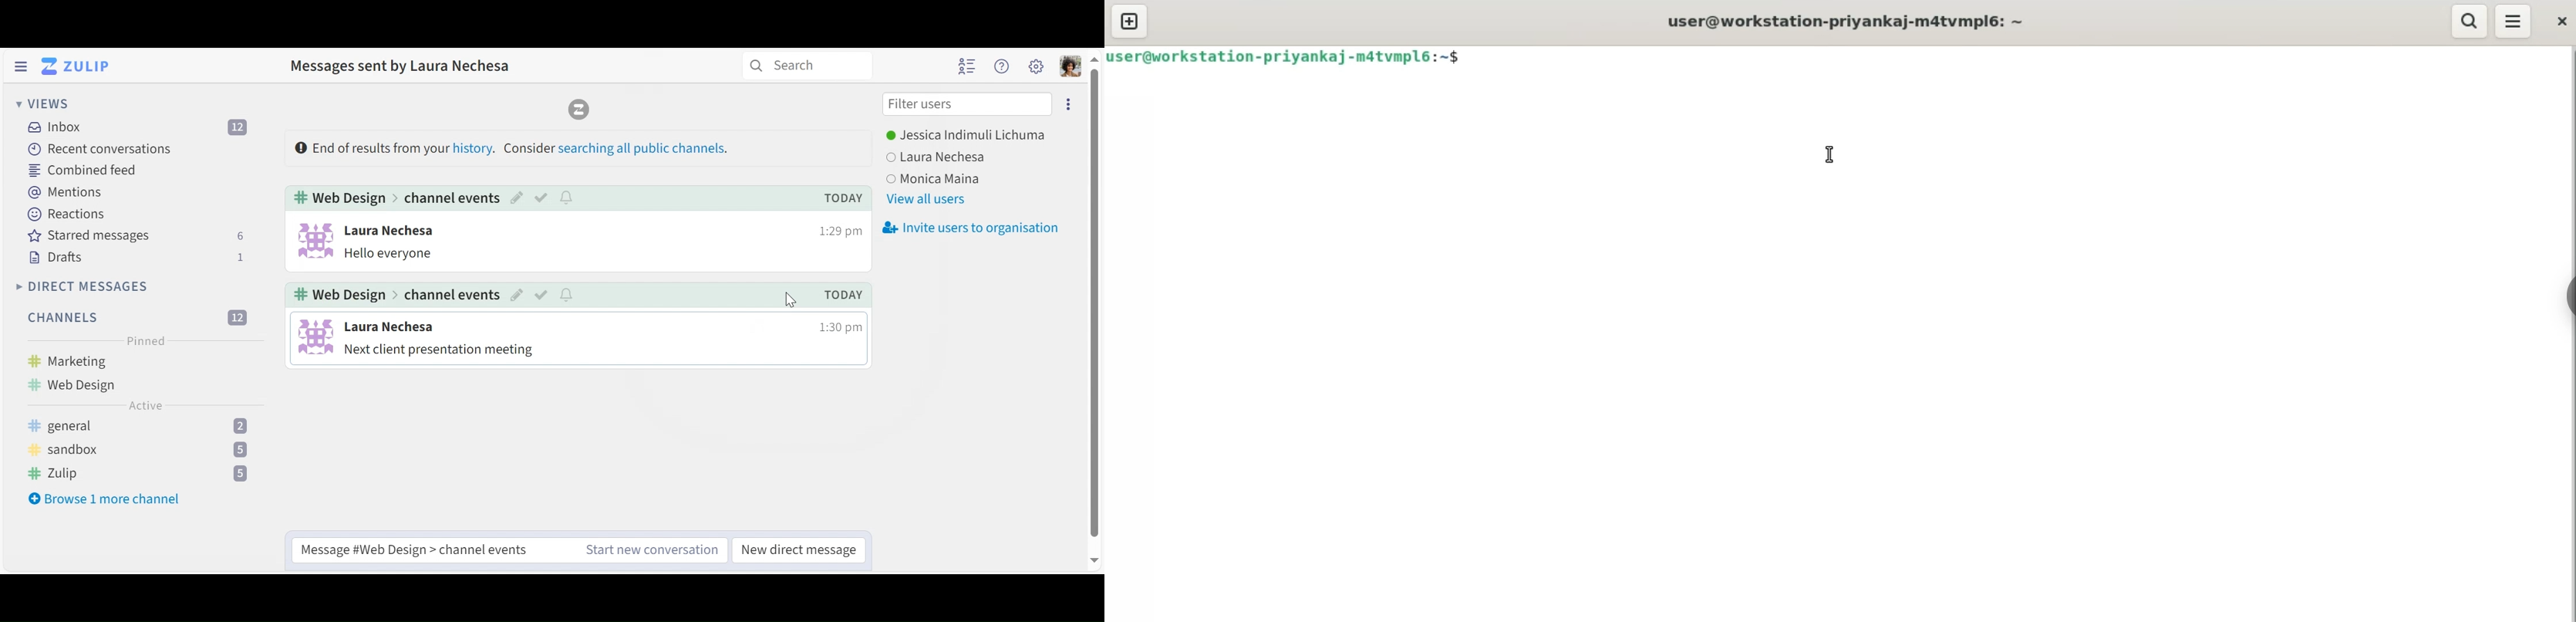  Describe the element at coordinates (145, 473) in the screenshot. I see `zulip` at that location.